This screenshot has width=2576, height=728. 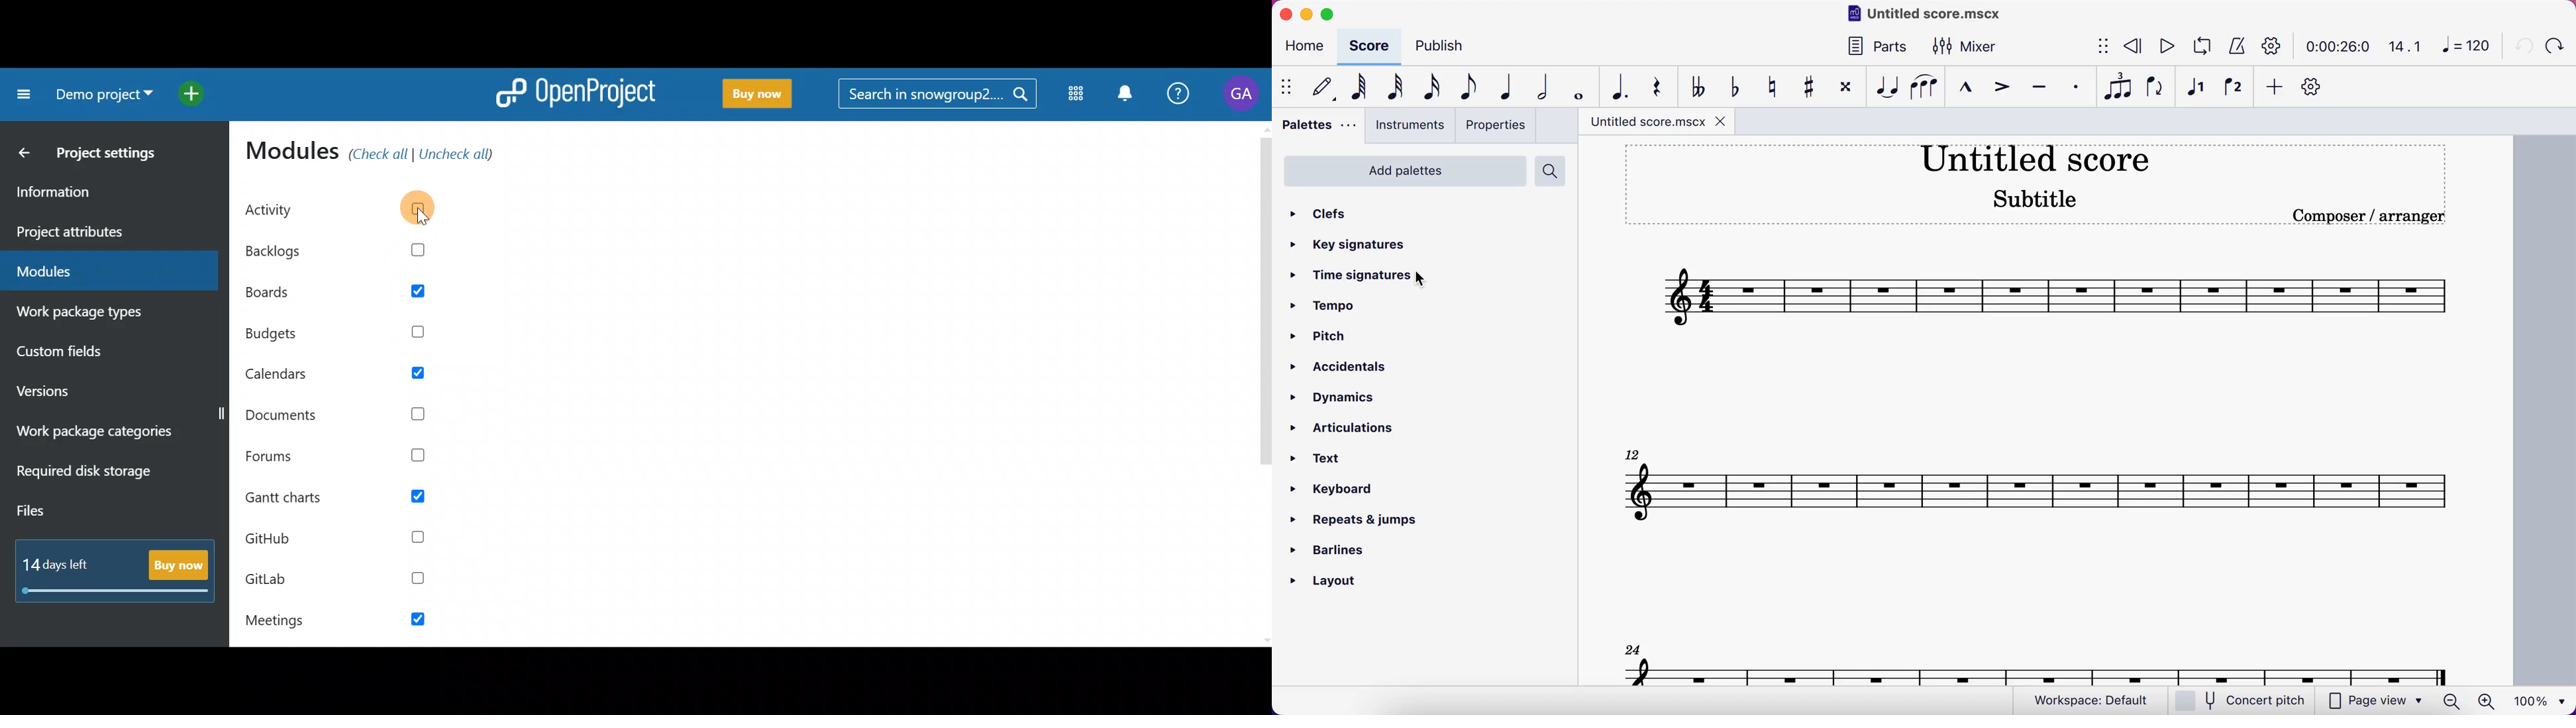 What do you see at coordinates (1356, 88) in the screenshot?
I see `64th note` at bounding box center [1356, 88].